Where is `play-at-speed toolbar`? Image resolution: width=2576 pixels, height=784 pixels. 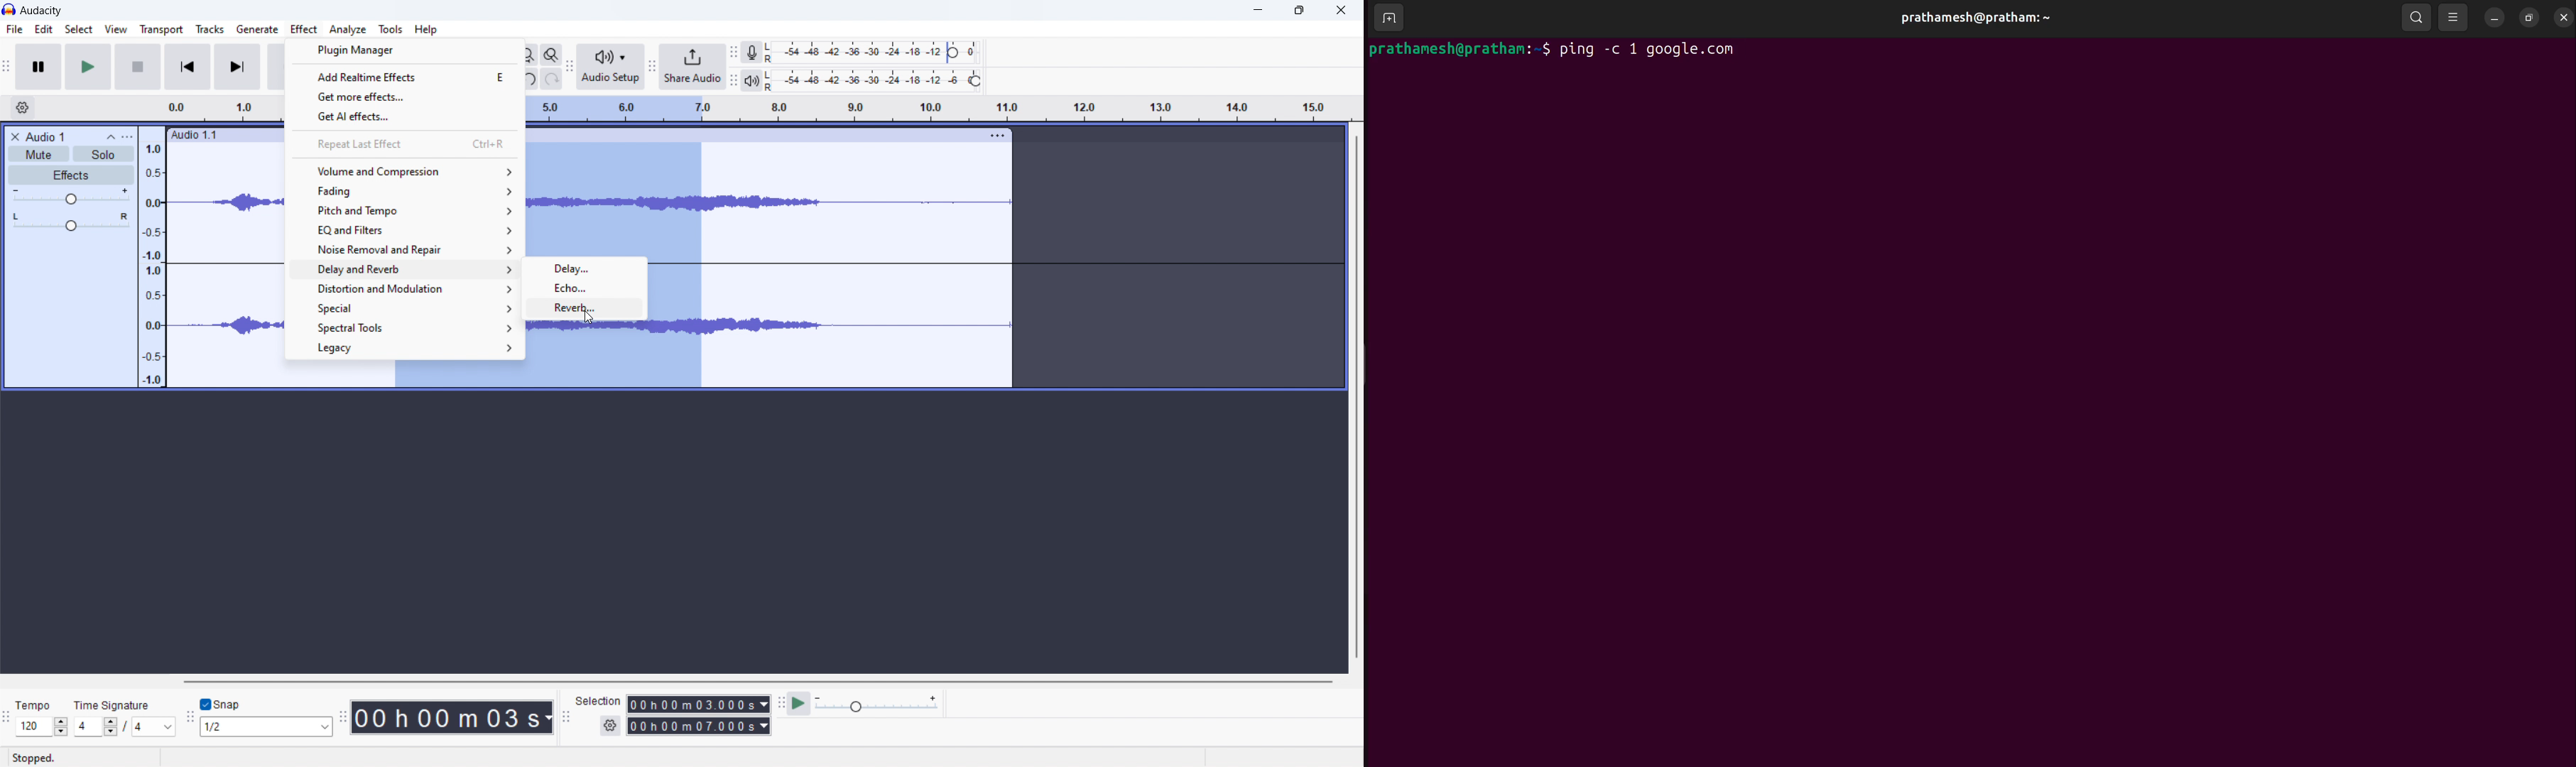
play-at-speed toolbar is located at coordinates (782, 702).